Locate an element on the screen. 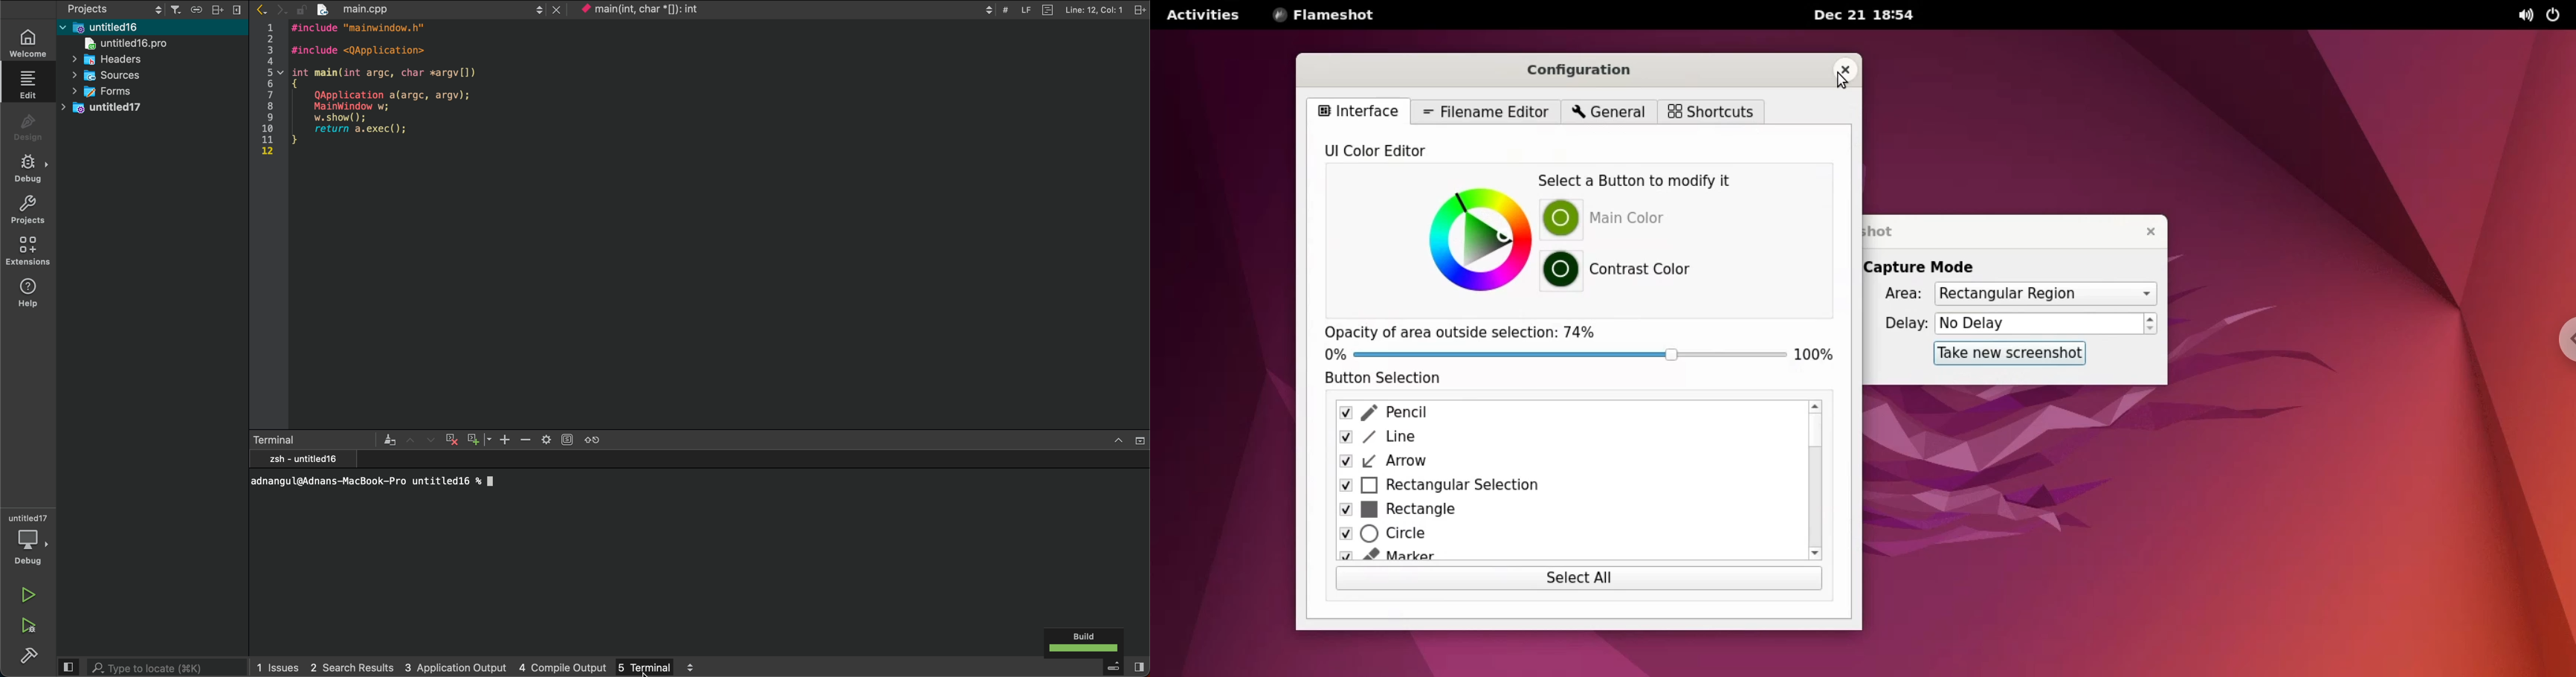 The width and height of the screenshot is (2576, 700). increment or decrement delay  is located at coordinates (2152, 324).